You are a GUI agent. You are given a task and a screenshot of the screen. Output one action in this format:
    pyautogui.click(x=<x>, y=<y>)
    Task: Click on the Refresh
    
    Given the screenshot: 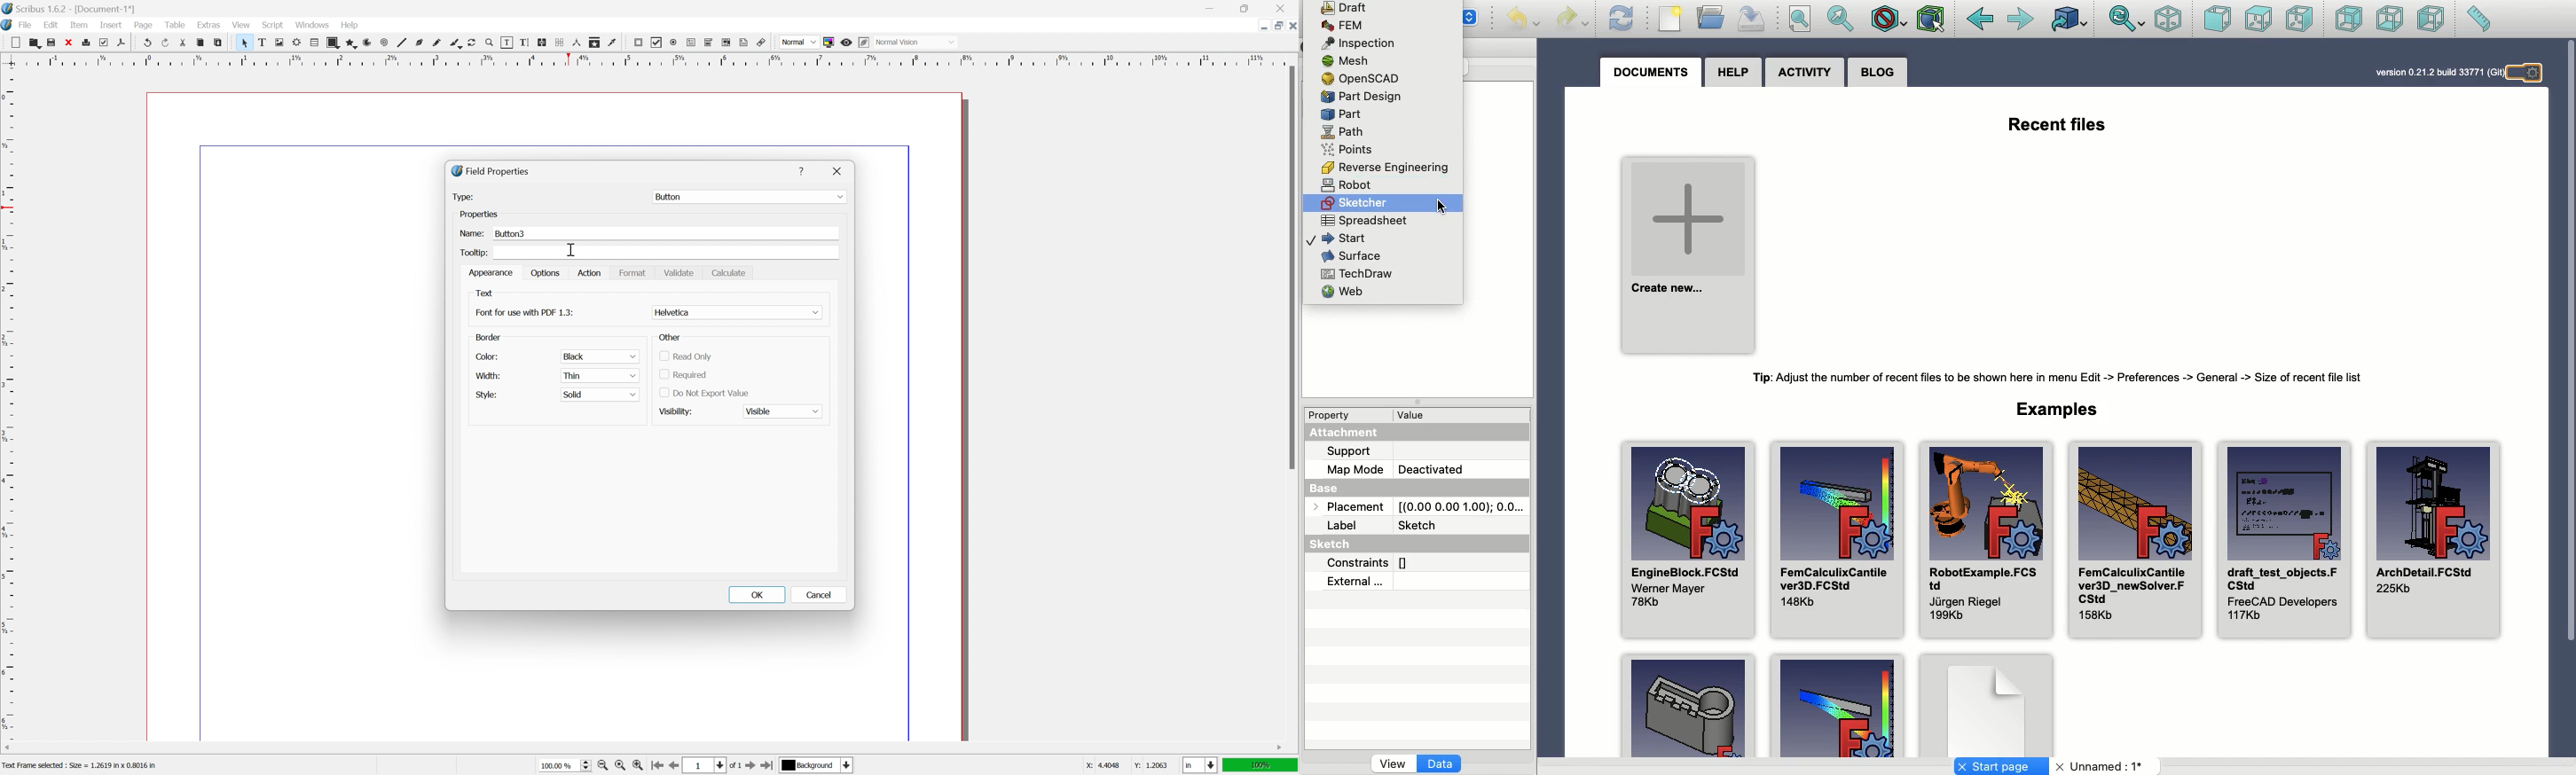 What is the action you would take?
    pyautogui.click(x=1622, y=19)
    